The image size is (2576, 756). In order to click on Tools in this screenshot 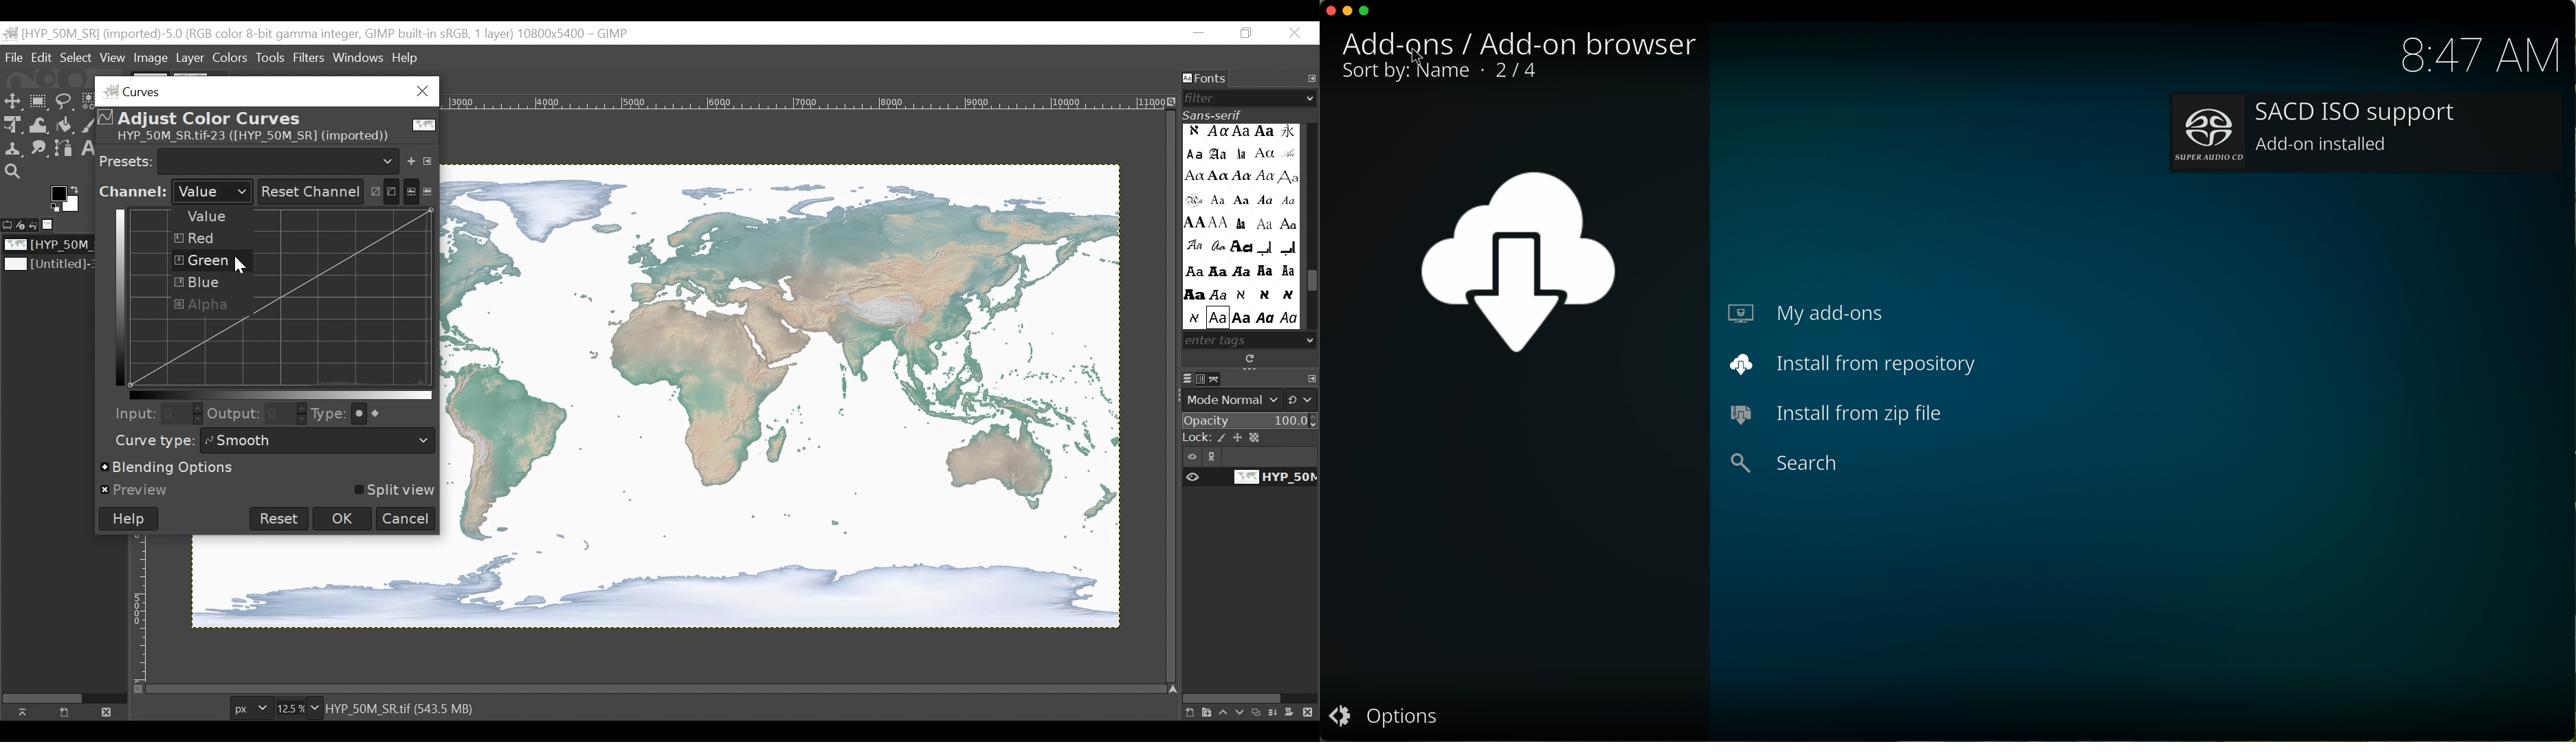, I will do `click(274, 57)`.